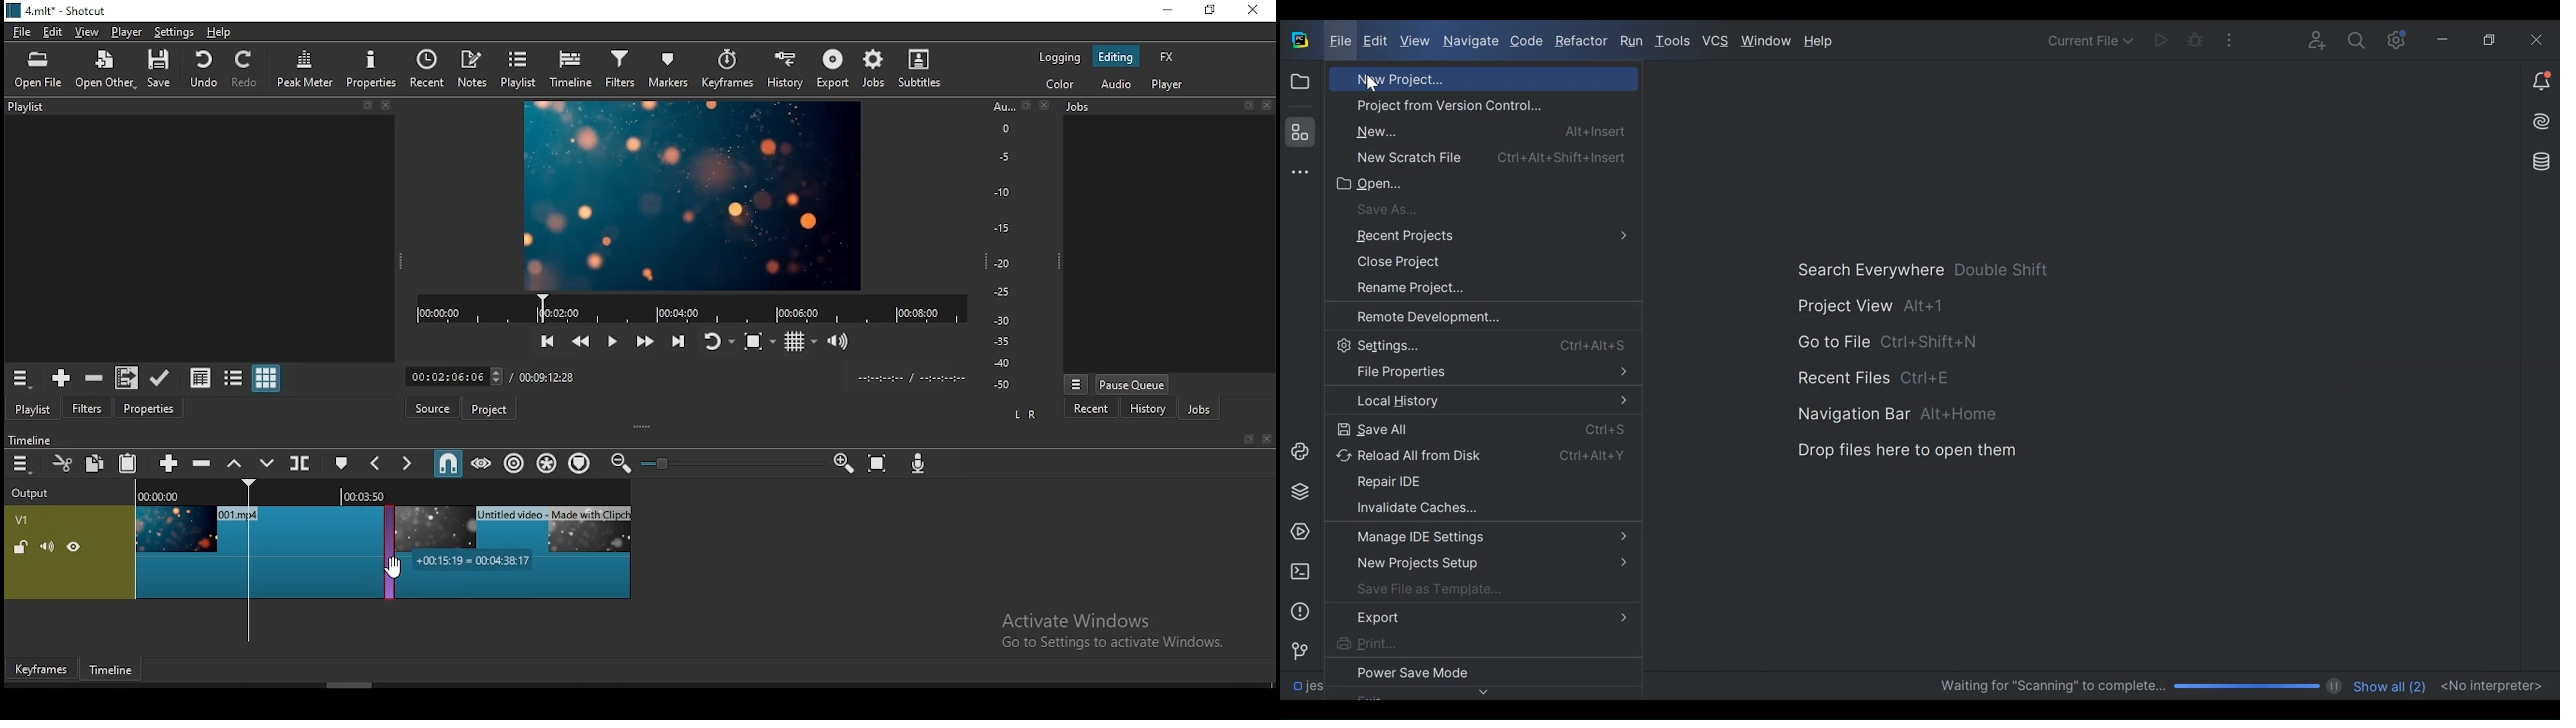 The image size is (2576, 728). I want to click on play/pause, so click(613, 338).